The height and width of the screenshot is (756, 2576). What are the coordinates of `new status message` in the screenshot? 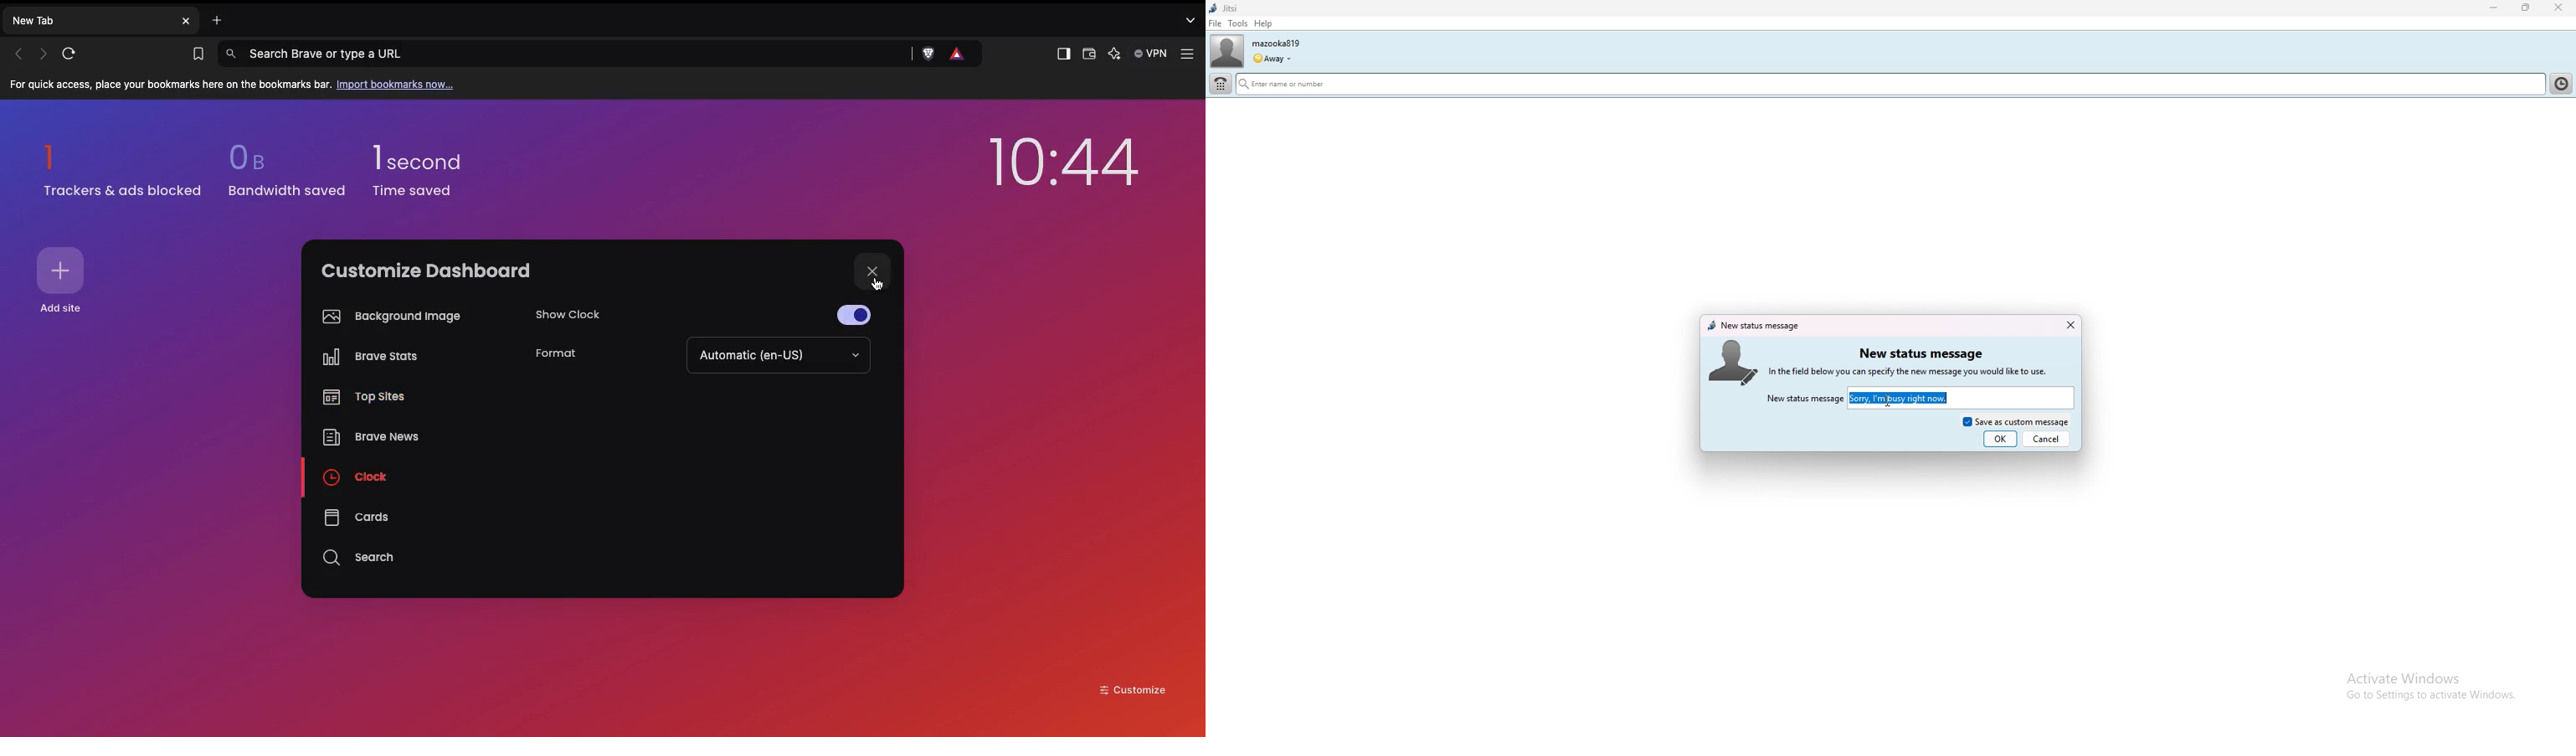 It's located at (1755, 326).